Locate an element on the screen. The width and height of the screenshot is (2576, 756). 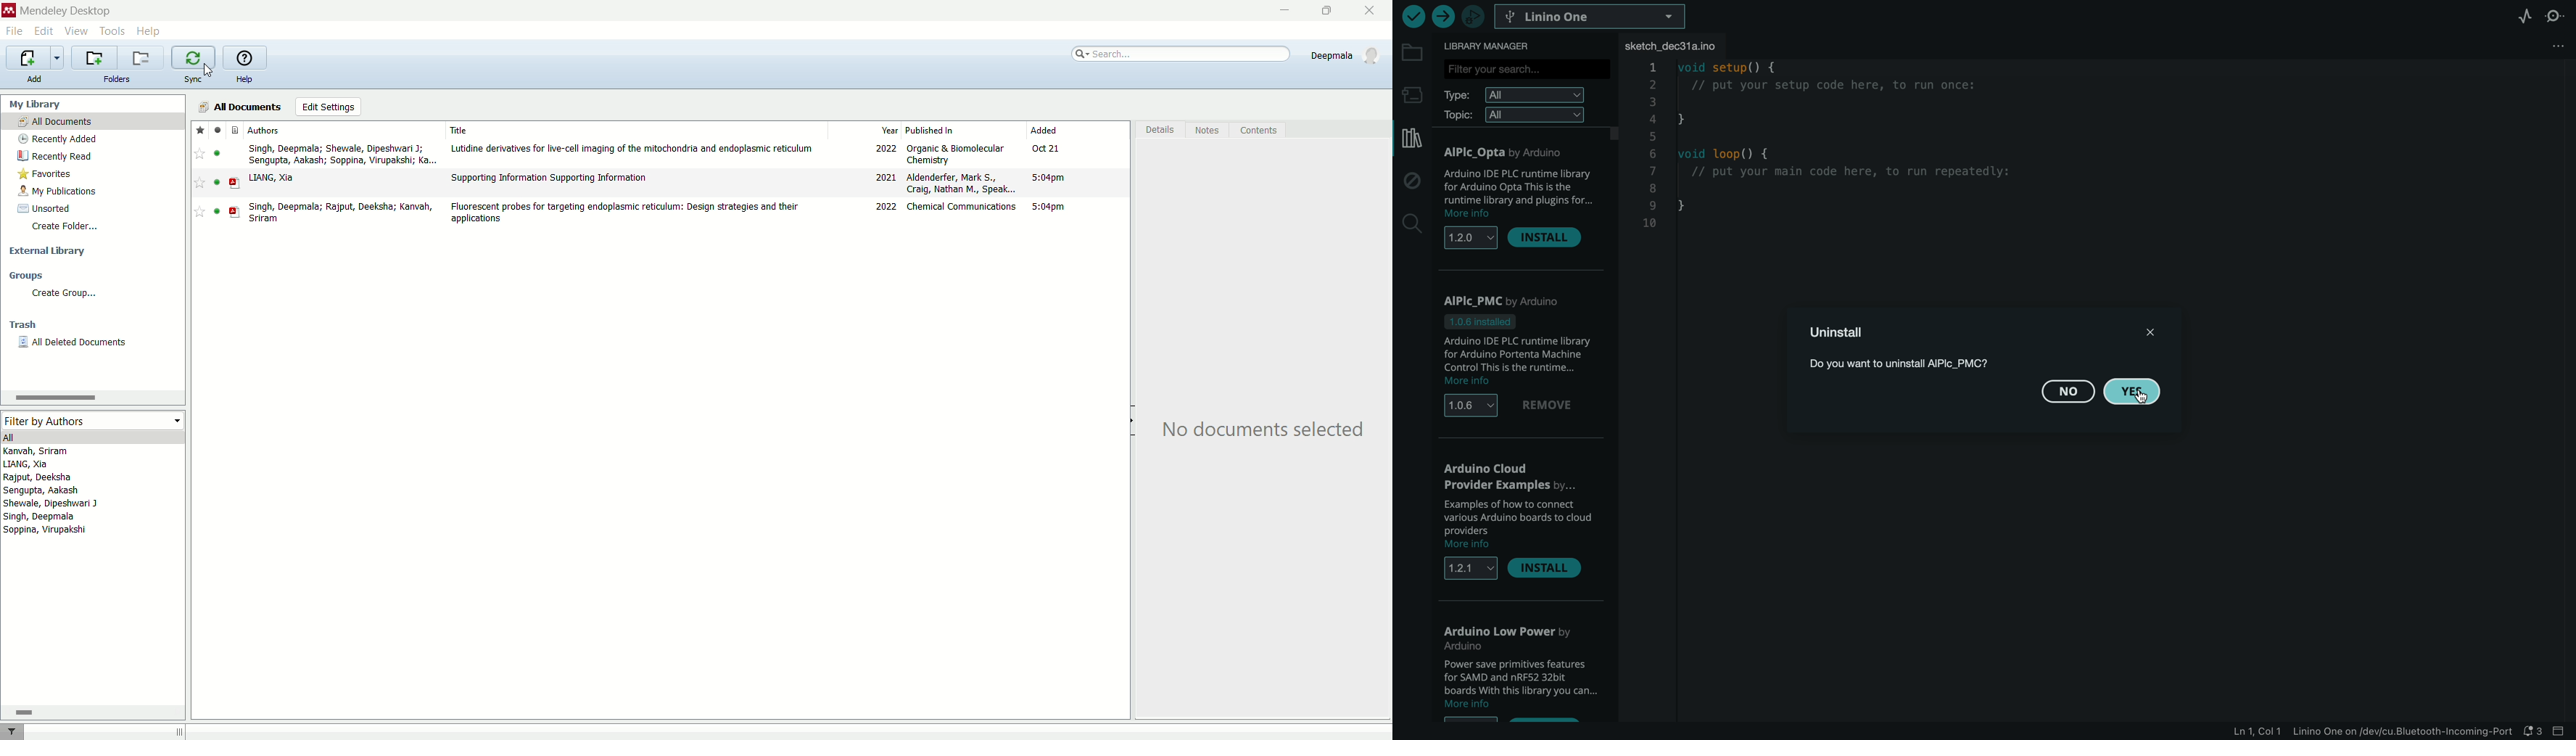
added is located at coordinates (1077, 131).